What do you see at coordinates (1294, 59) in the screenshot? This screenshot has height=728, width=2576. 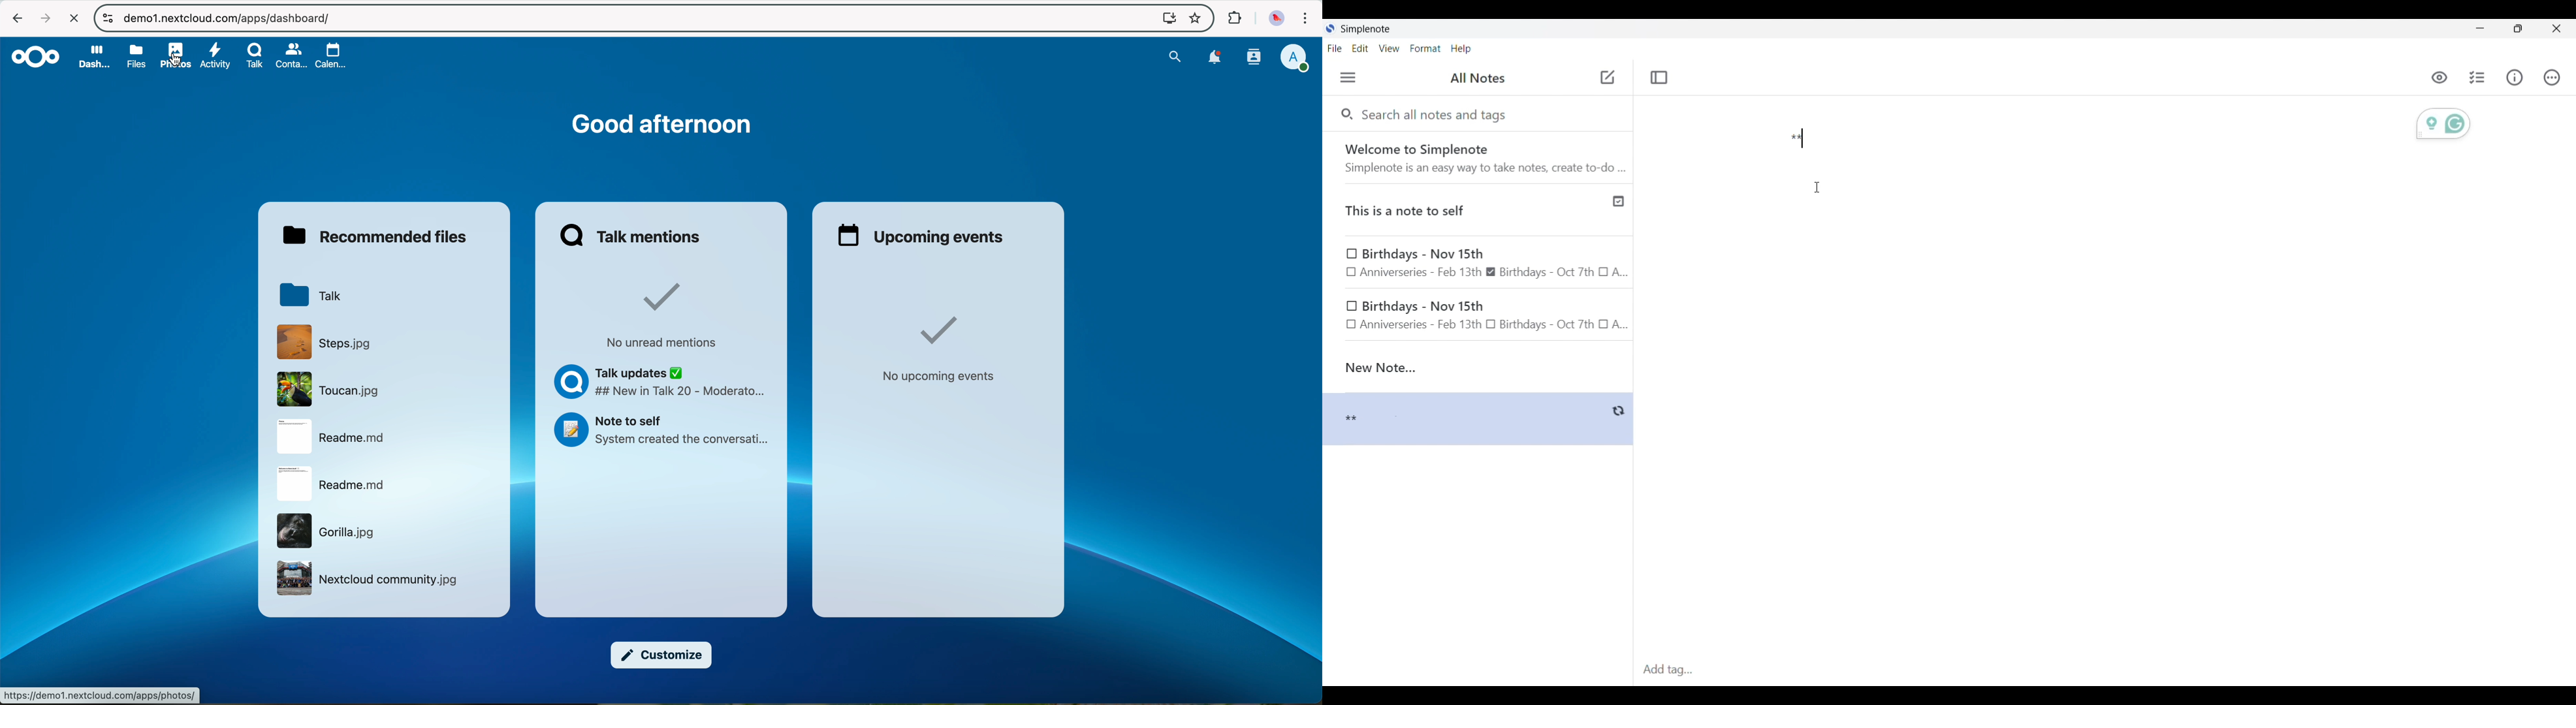 I see `profile` at bounding box center [1294, 59].